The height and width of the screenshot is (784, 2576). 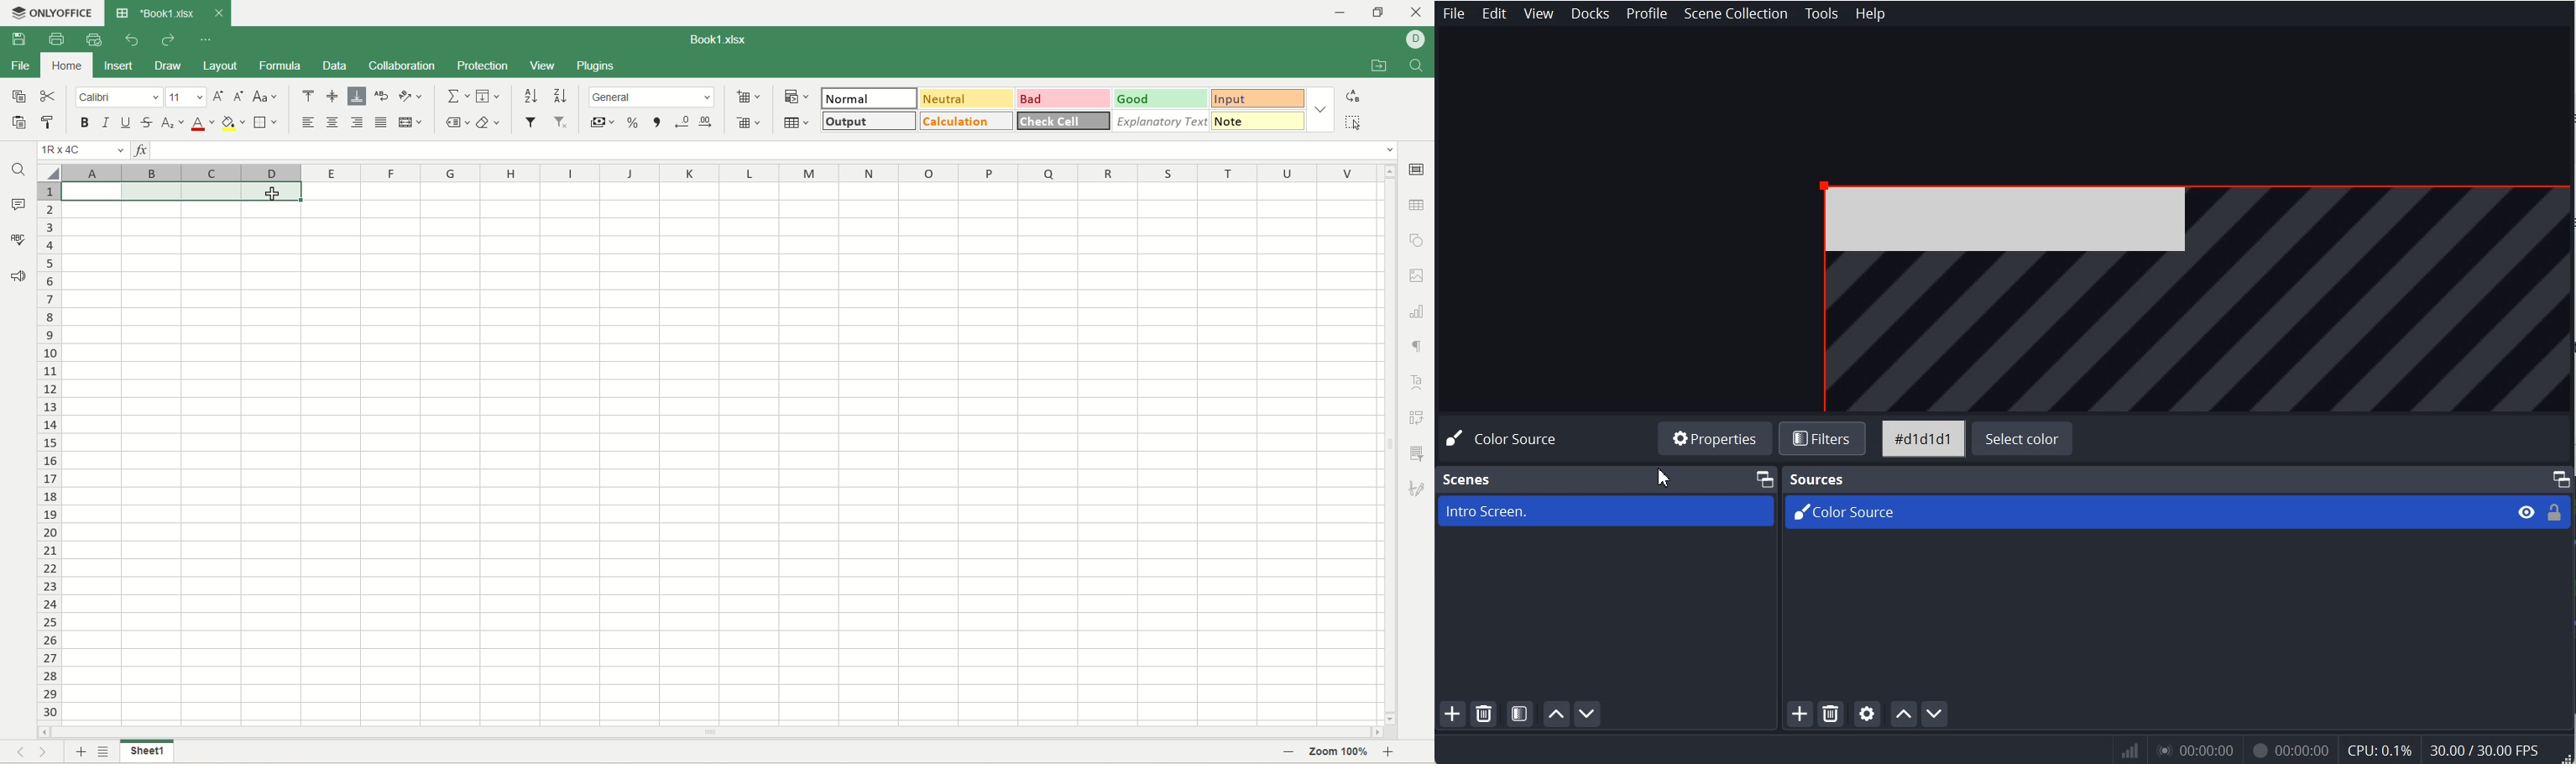 I want to click on view, so click(x=543, y=65).